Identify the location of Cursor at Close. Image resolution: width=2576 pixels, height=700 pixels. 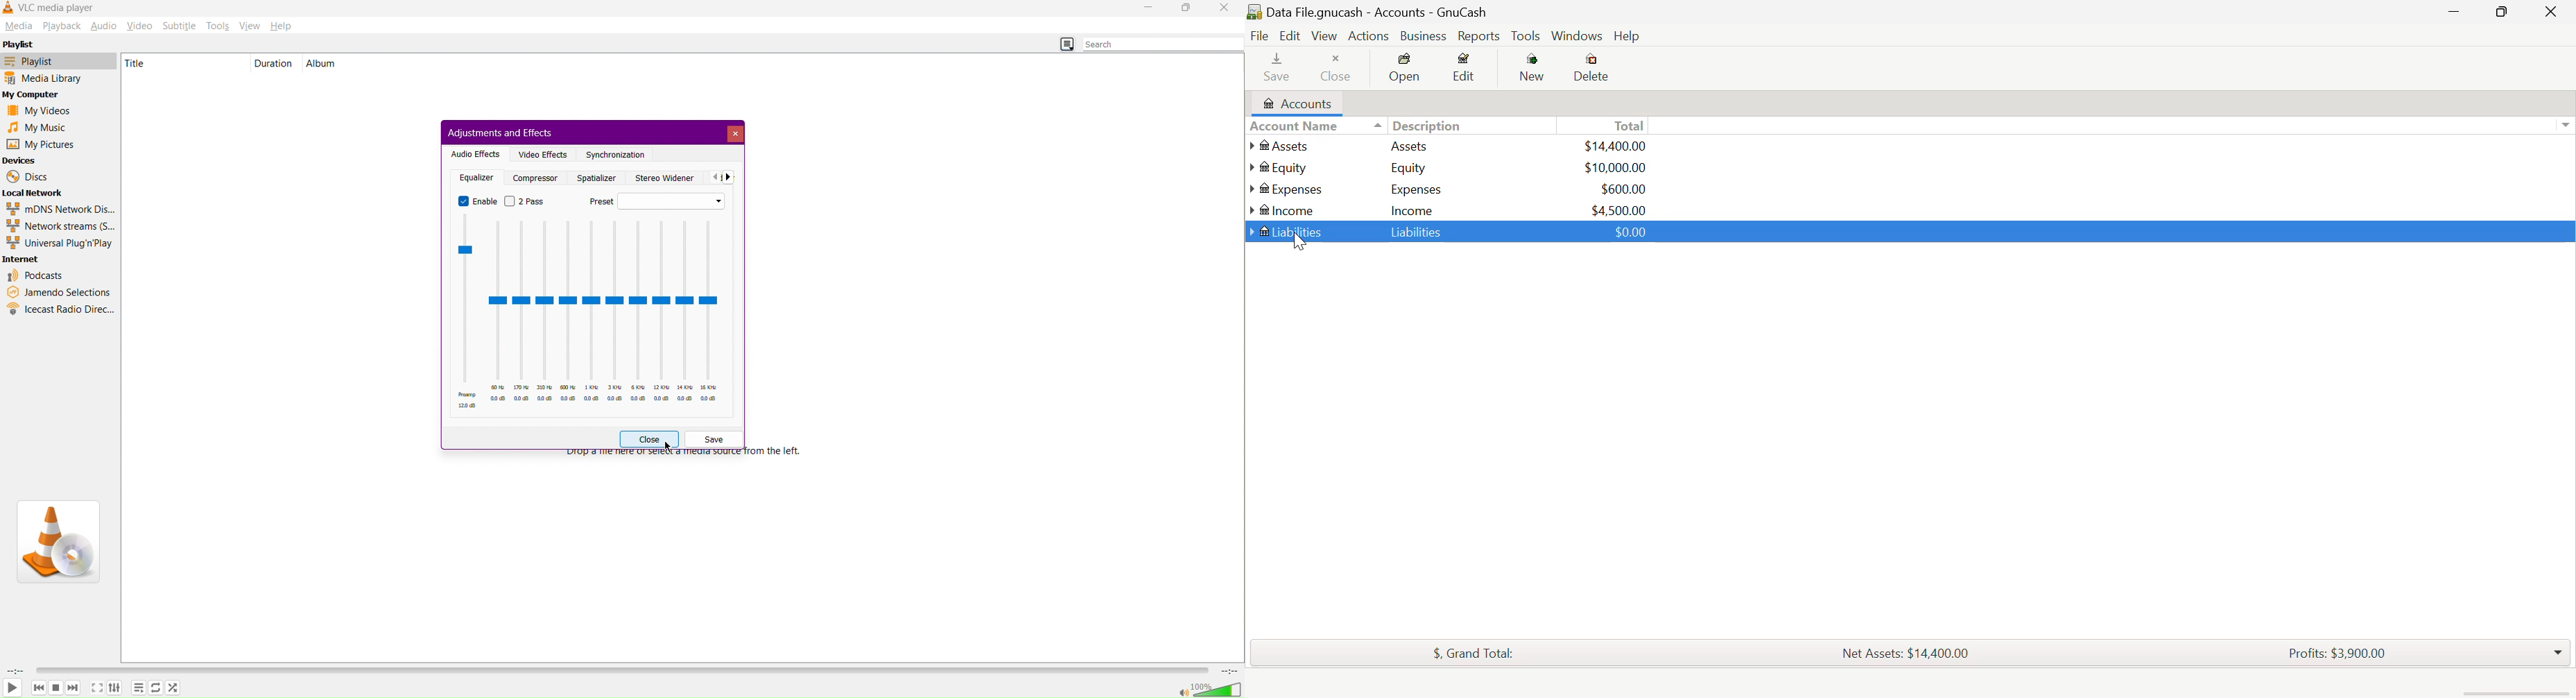
(667, 448).